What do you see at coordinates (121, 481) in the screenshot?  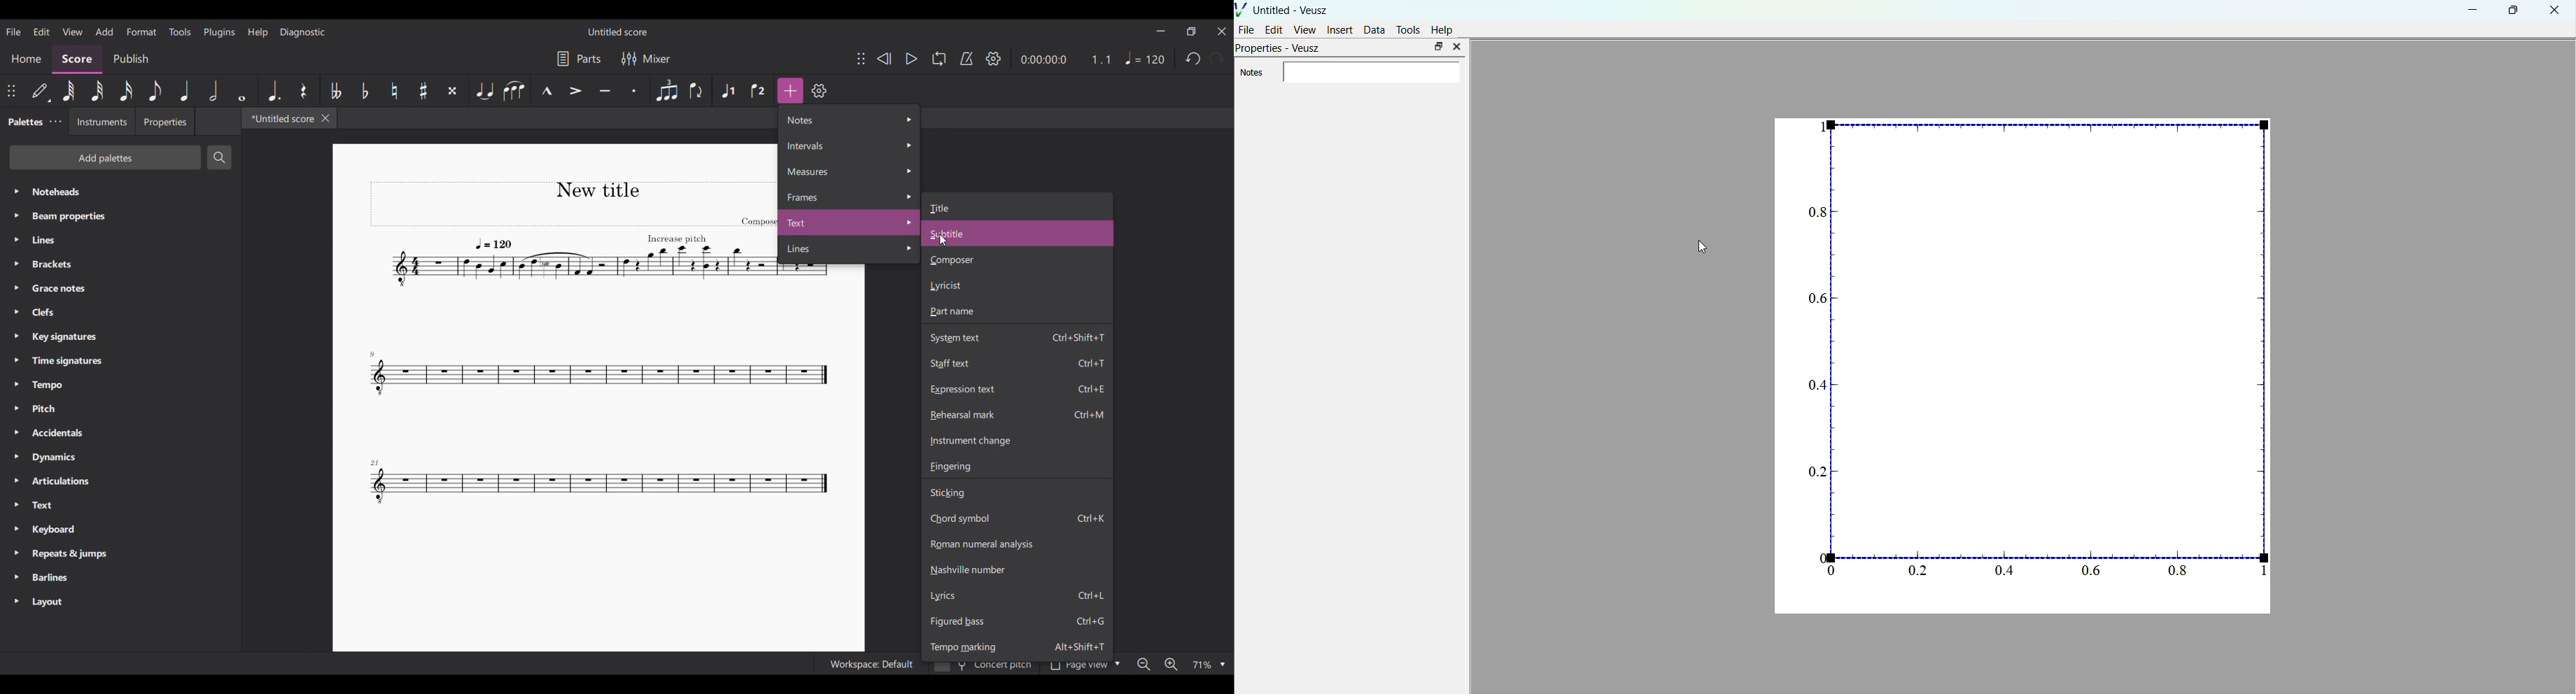 I see `Articulations` at bounding box center [121, 481].